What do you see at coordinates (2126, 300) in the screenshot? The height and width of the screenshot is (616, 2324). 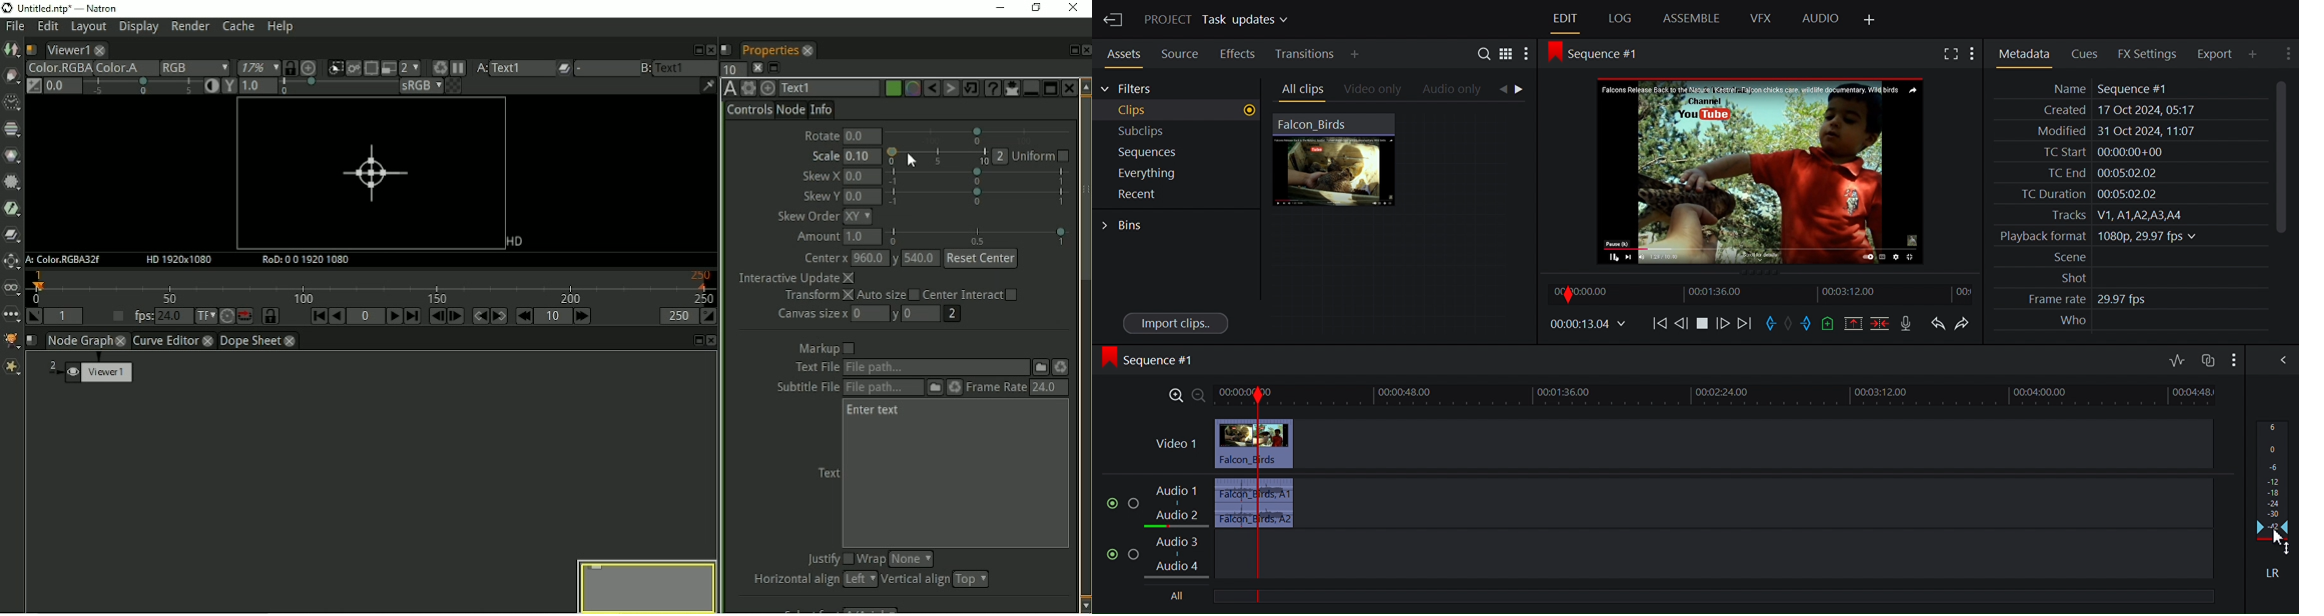 I see `29.97 fps` at bounding box center [2126, 300].